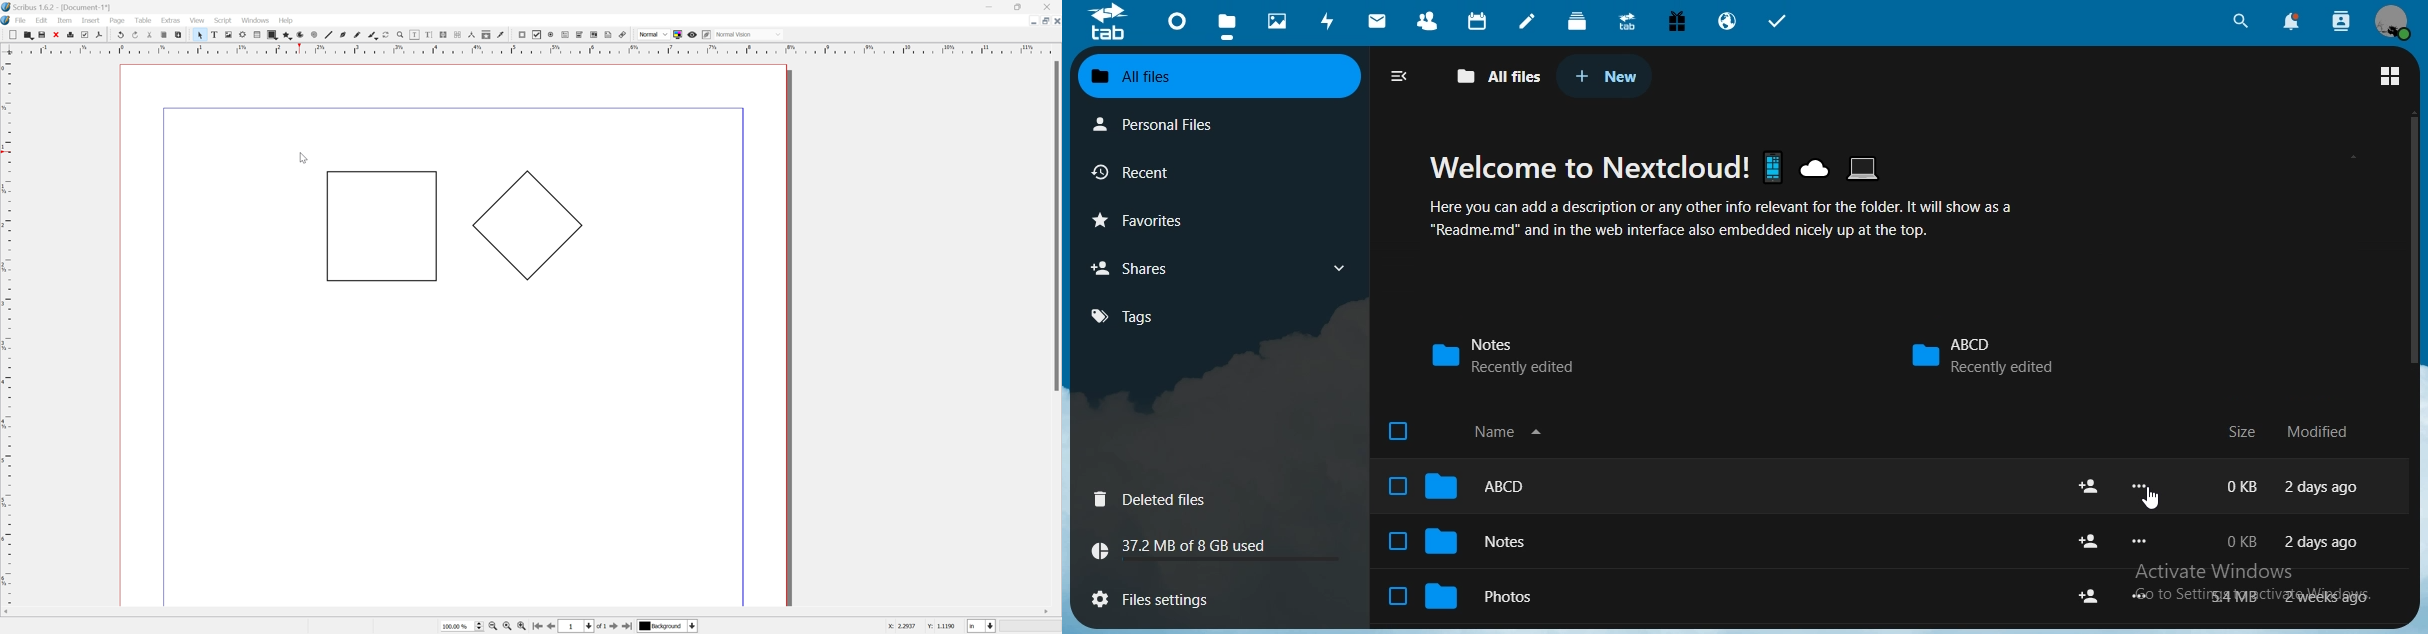  Describe the element at coordinates (2340, 23) in the screenshot. I see `search contacts` at that location.